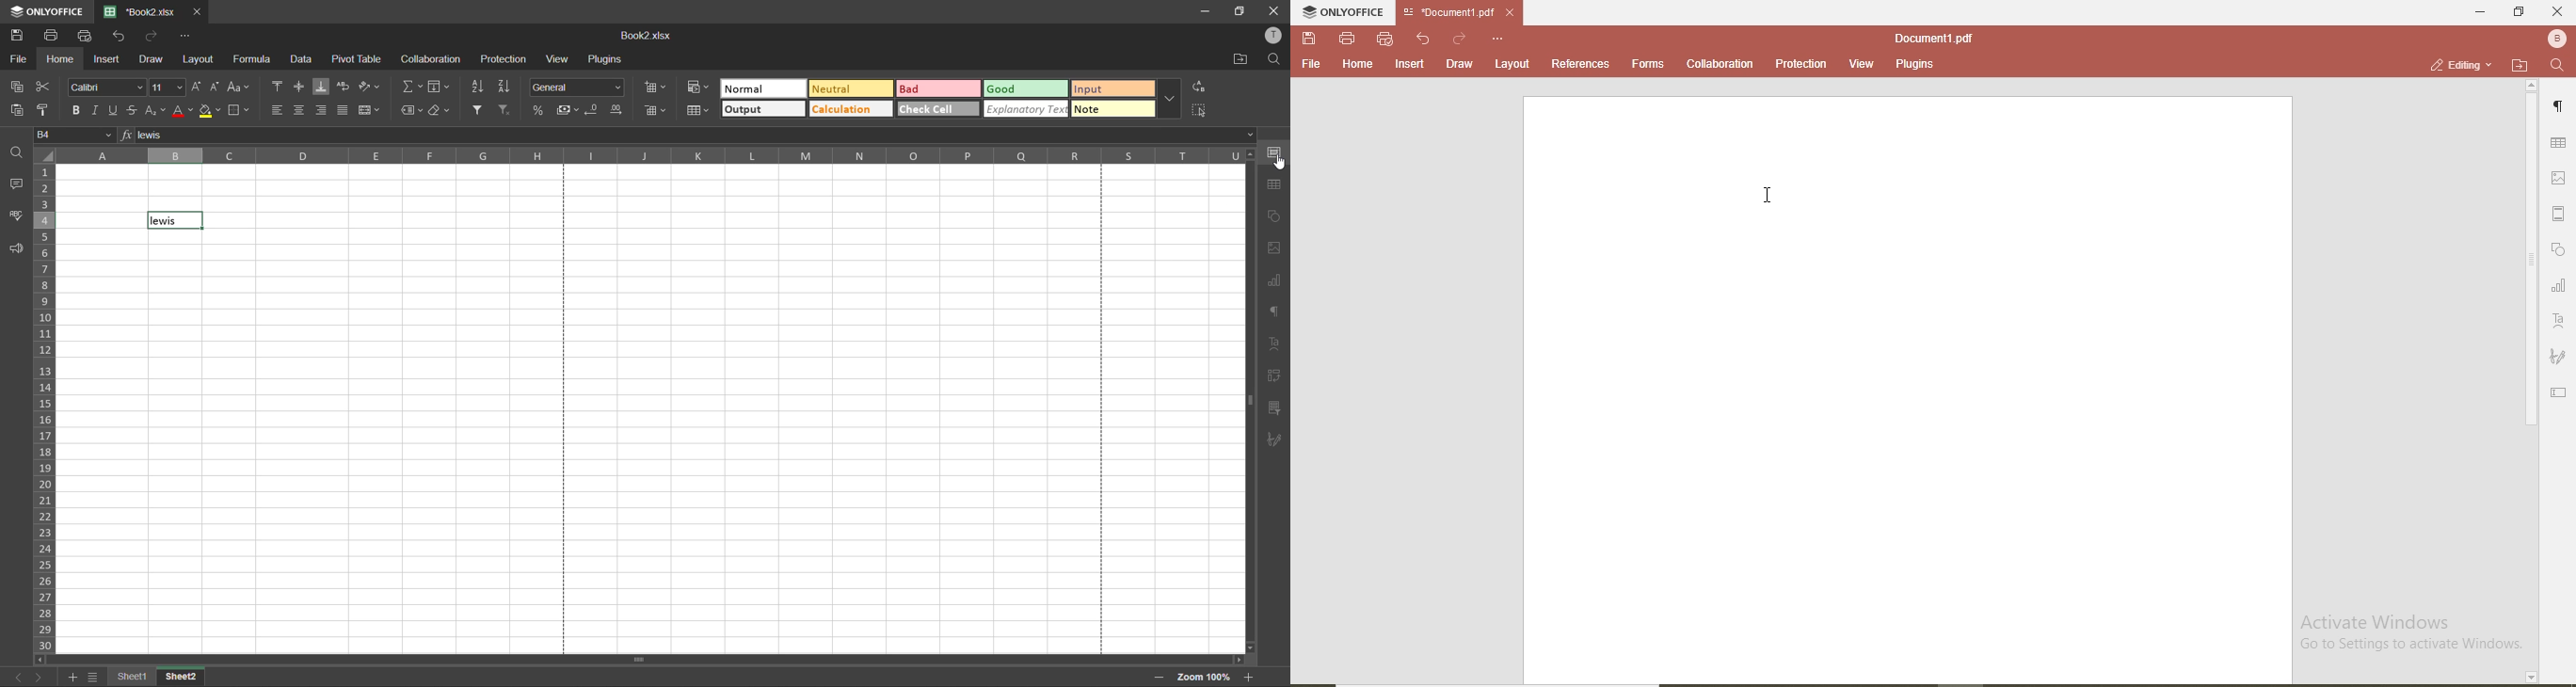  I want to click on page down, so click(2530, 677).